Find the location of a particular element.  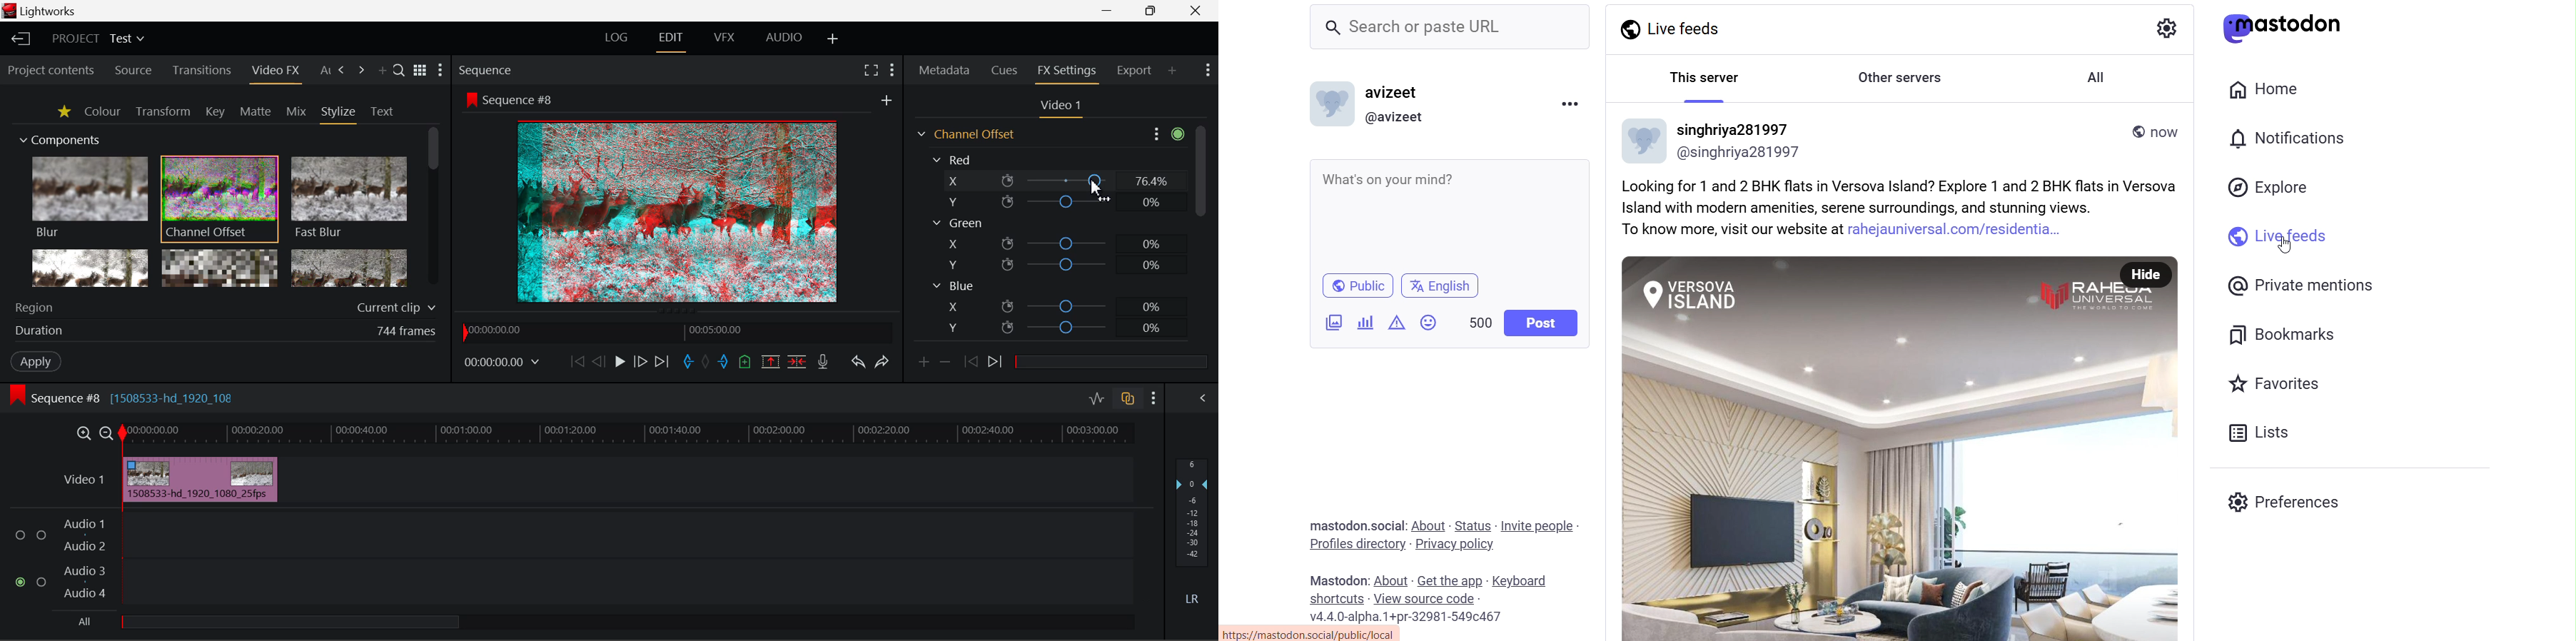

setting is located at coordinates (2168, 30).